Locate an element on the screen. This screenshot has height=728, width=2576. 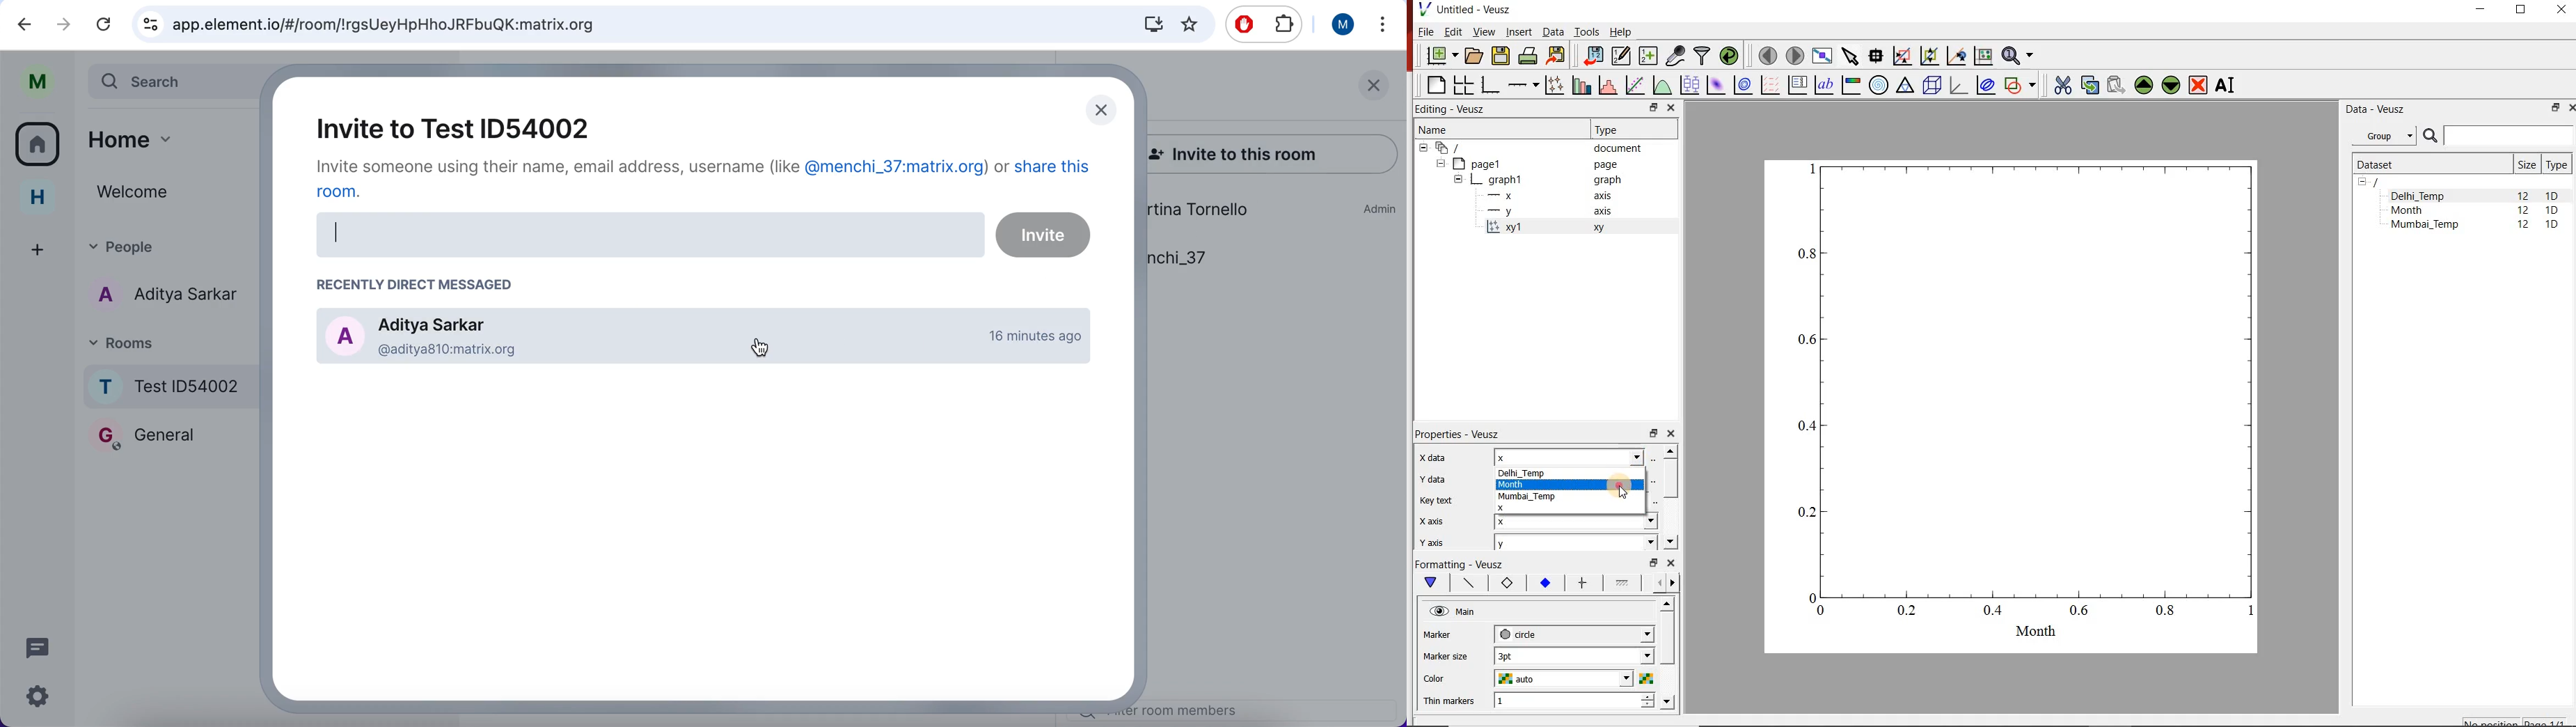
configuration is located at coordinates (41, 699).